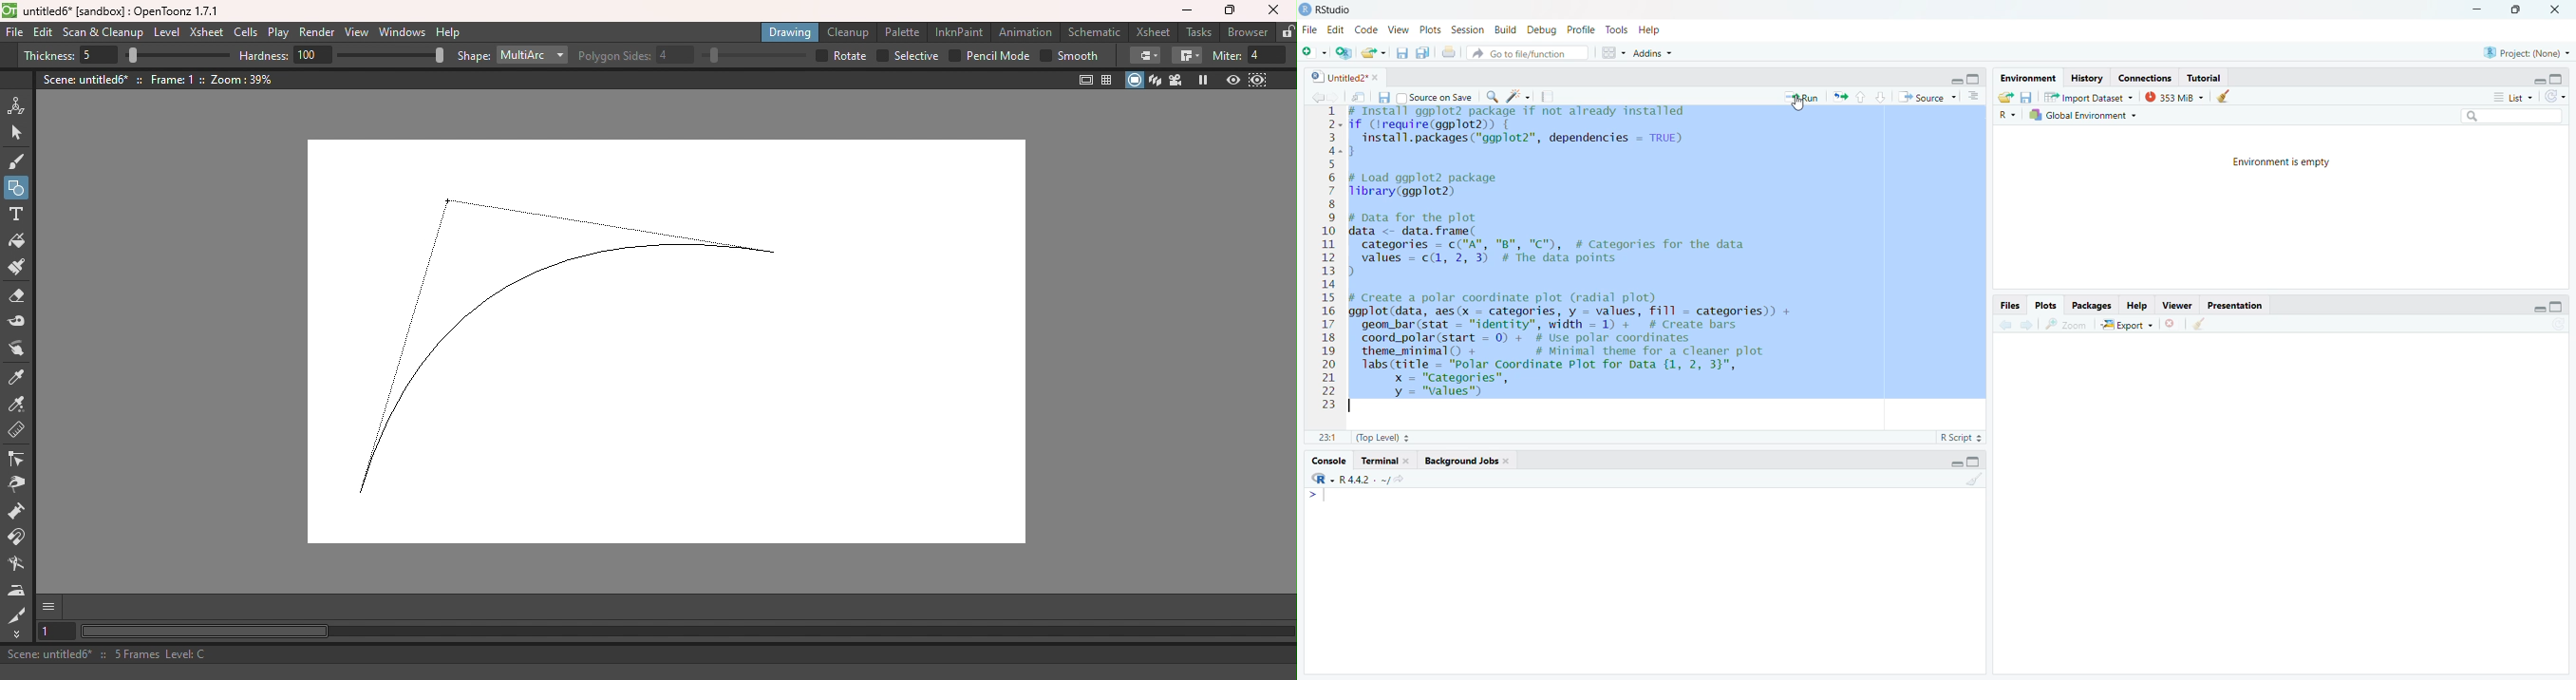 This screenshot has width=2576, height=700. Describe the element at coordinates (1175, 81) in the screenshot. I see `Camera view` at that location.